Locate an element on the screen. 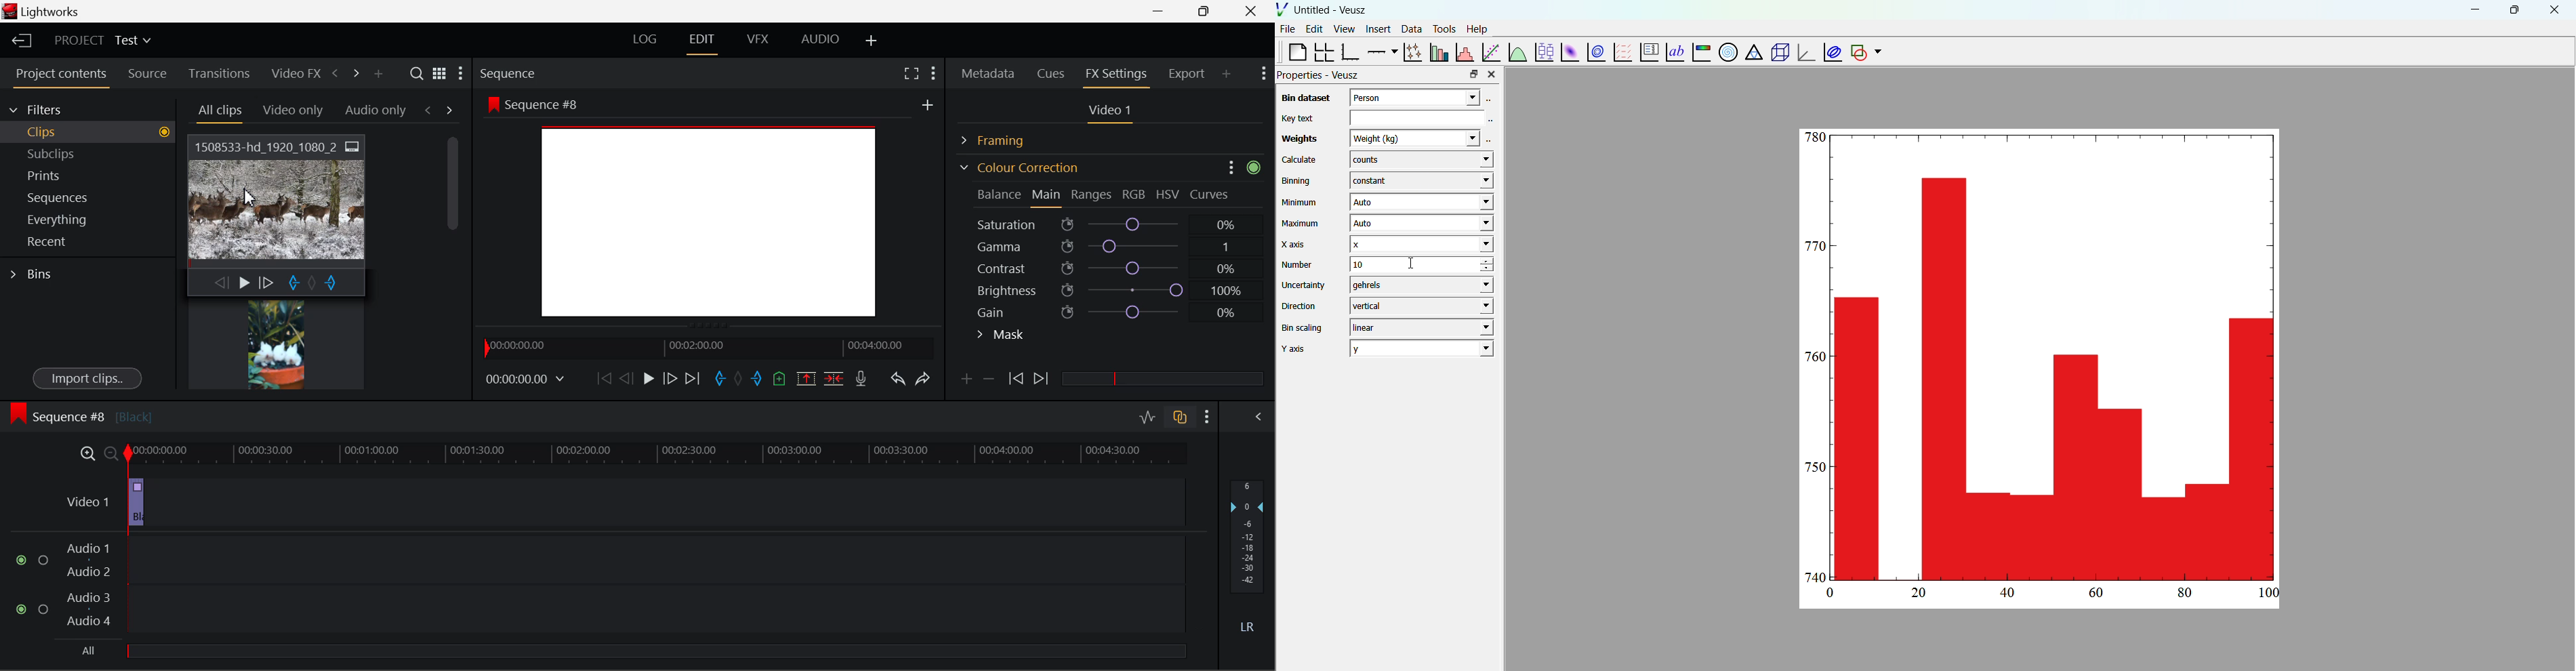  Toggle audio track sync is located at coordinates (1181, 416).